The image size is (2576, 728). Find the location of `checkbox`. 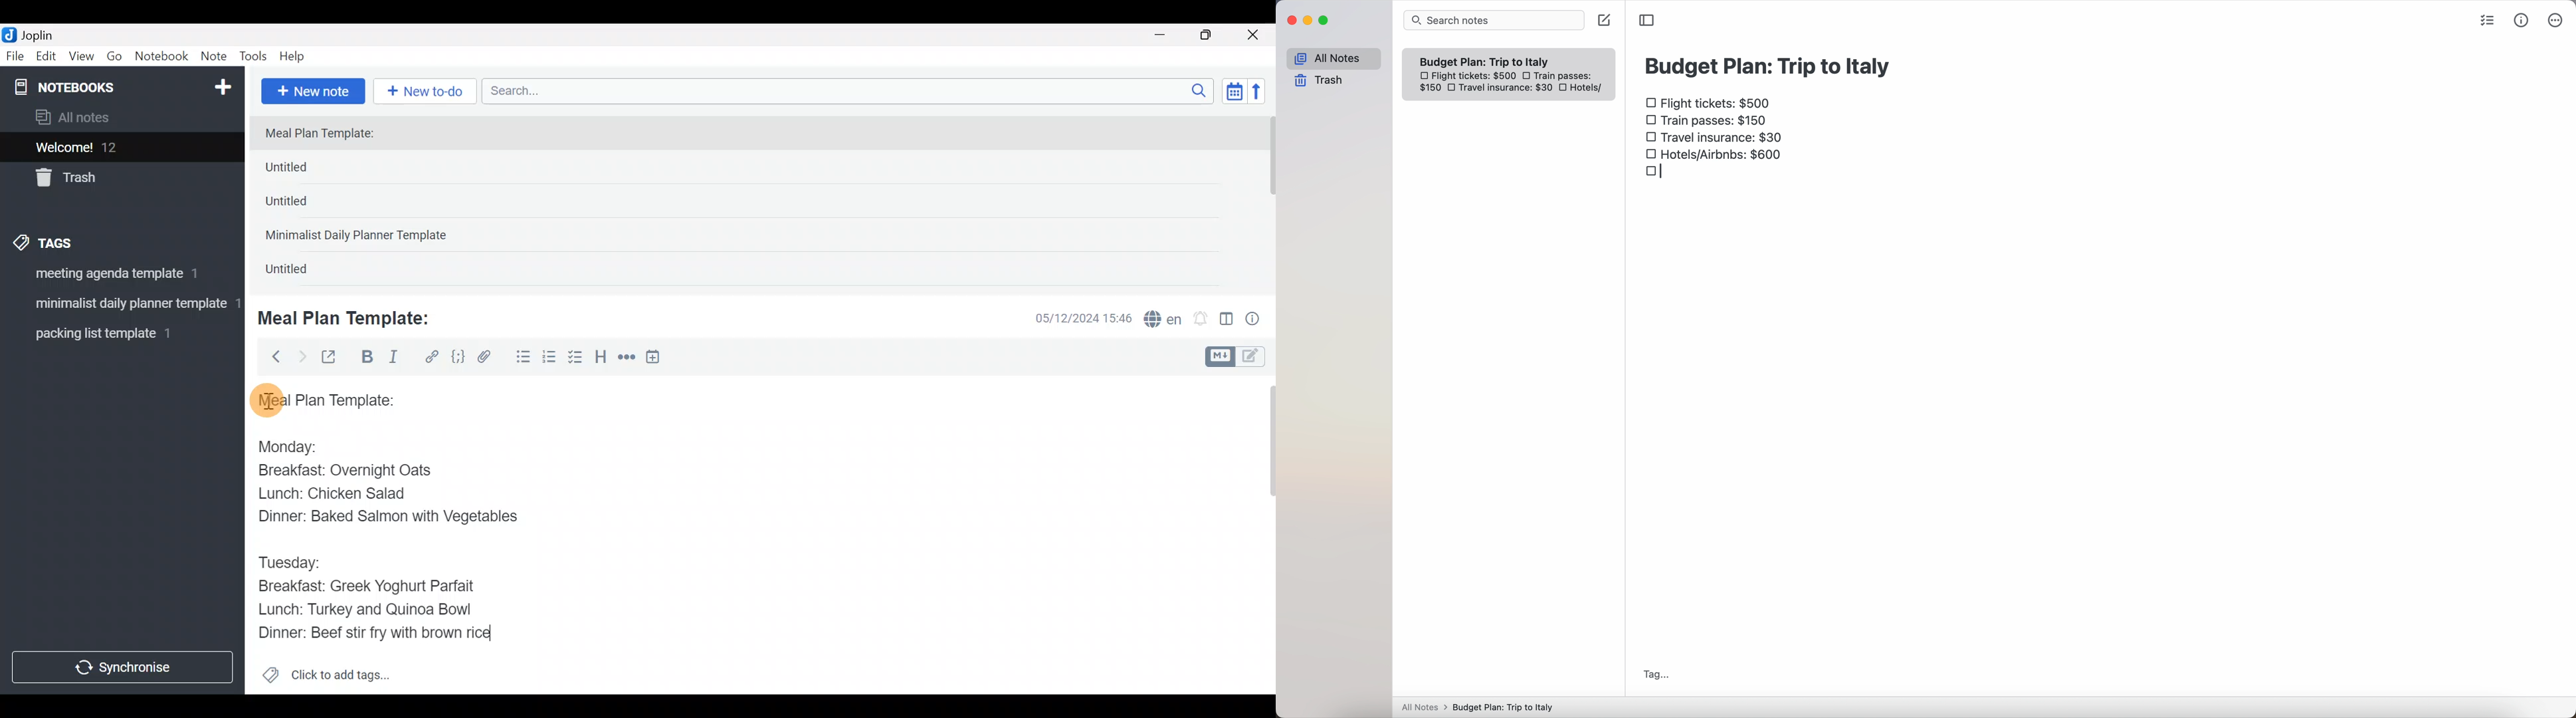

checkbox is located at coordinates (1528, 76).